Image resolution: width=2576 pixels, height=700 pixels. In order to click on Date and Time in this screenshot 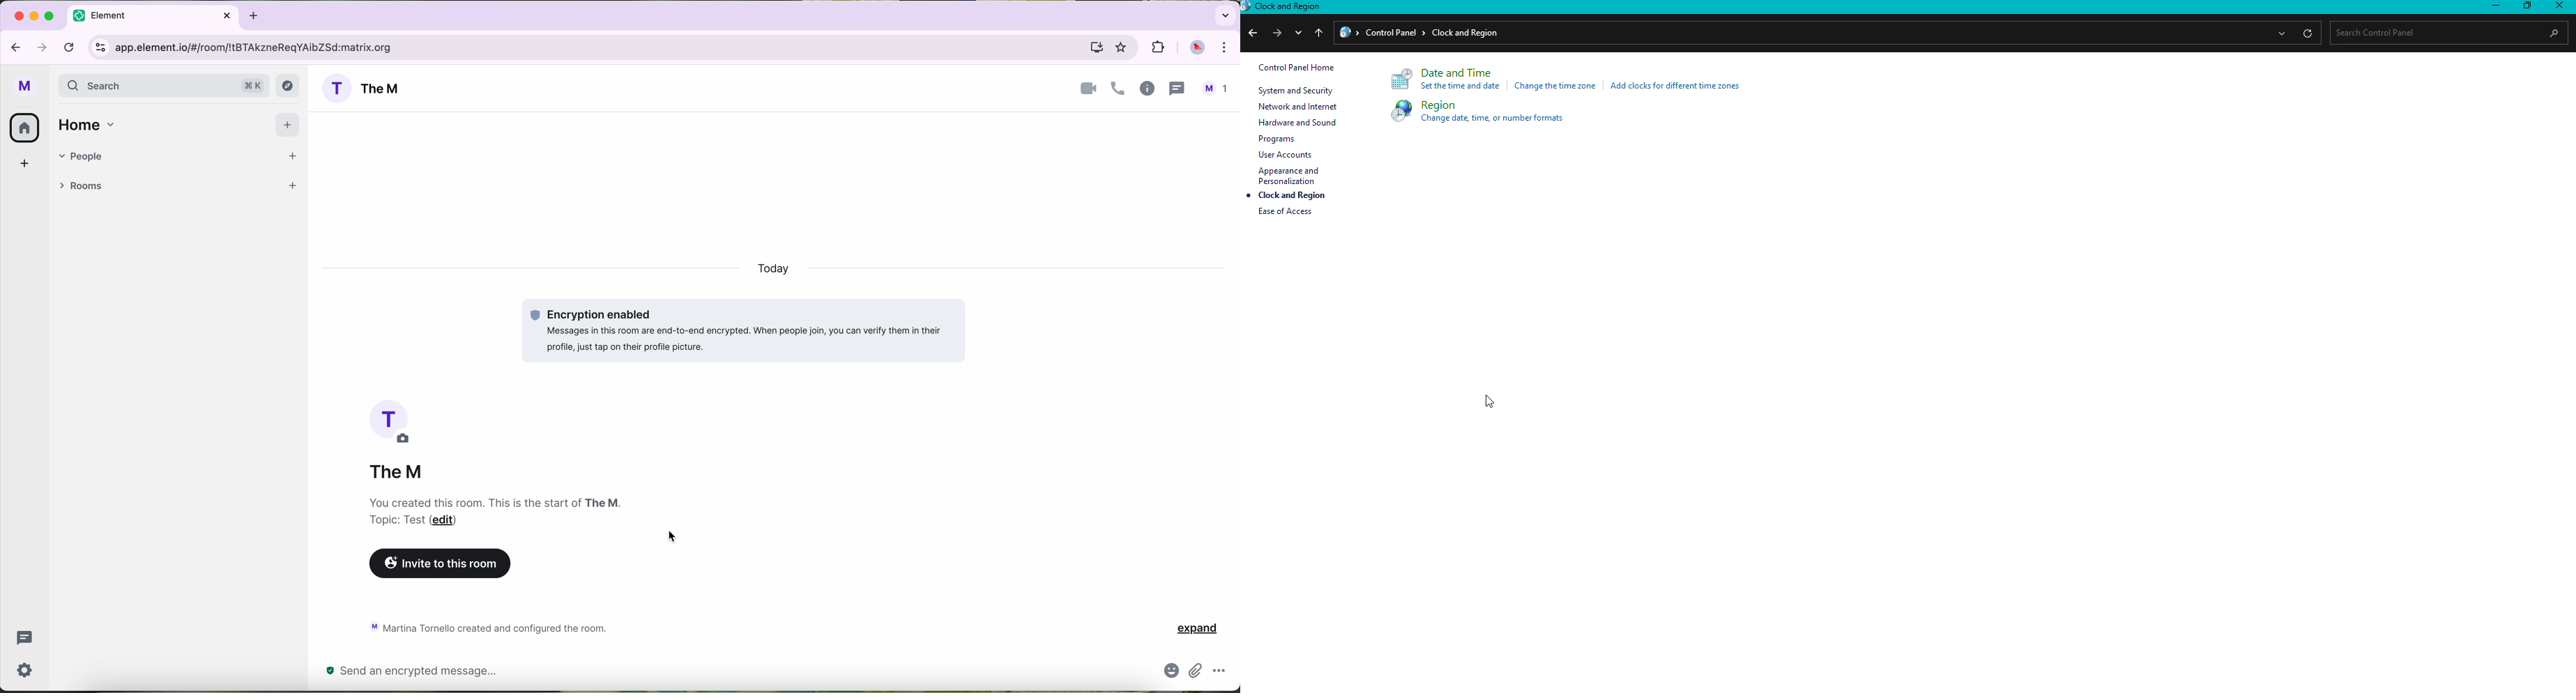, I will do `click(1460, 73)`.